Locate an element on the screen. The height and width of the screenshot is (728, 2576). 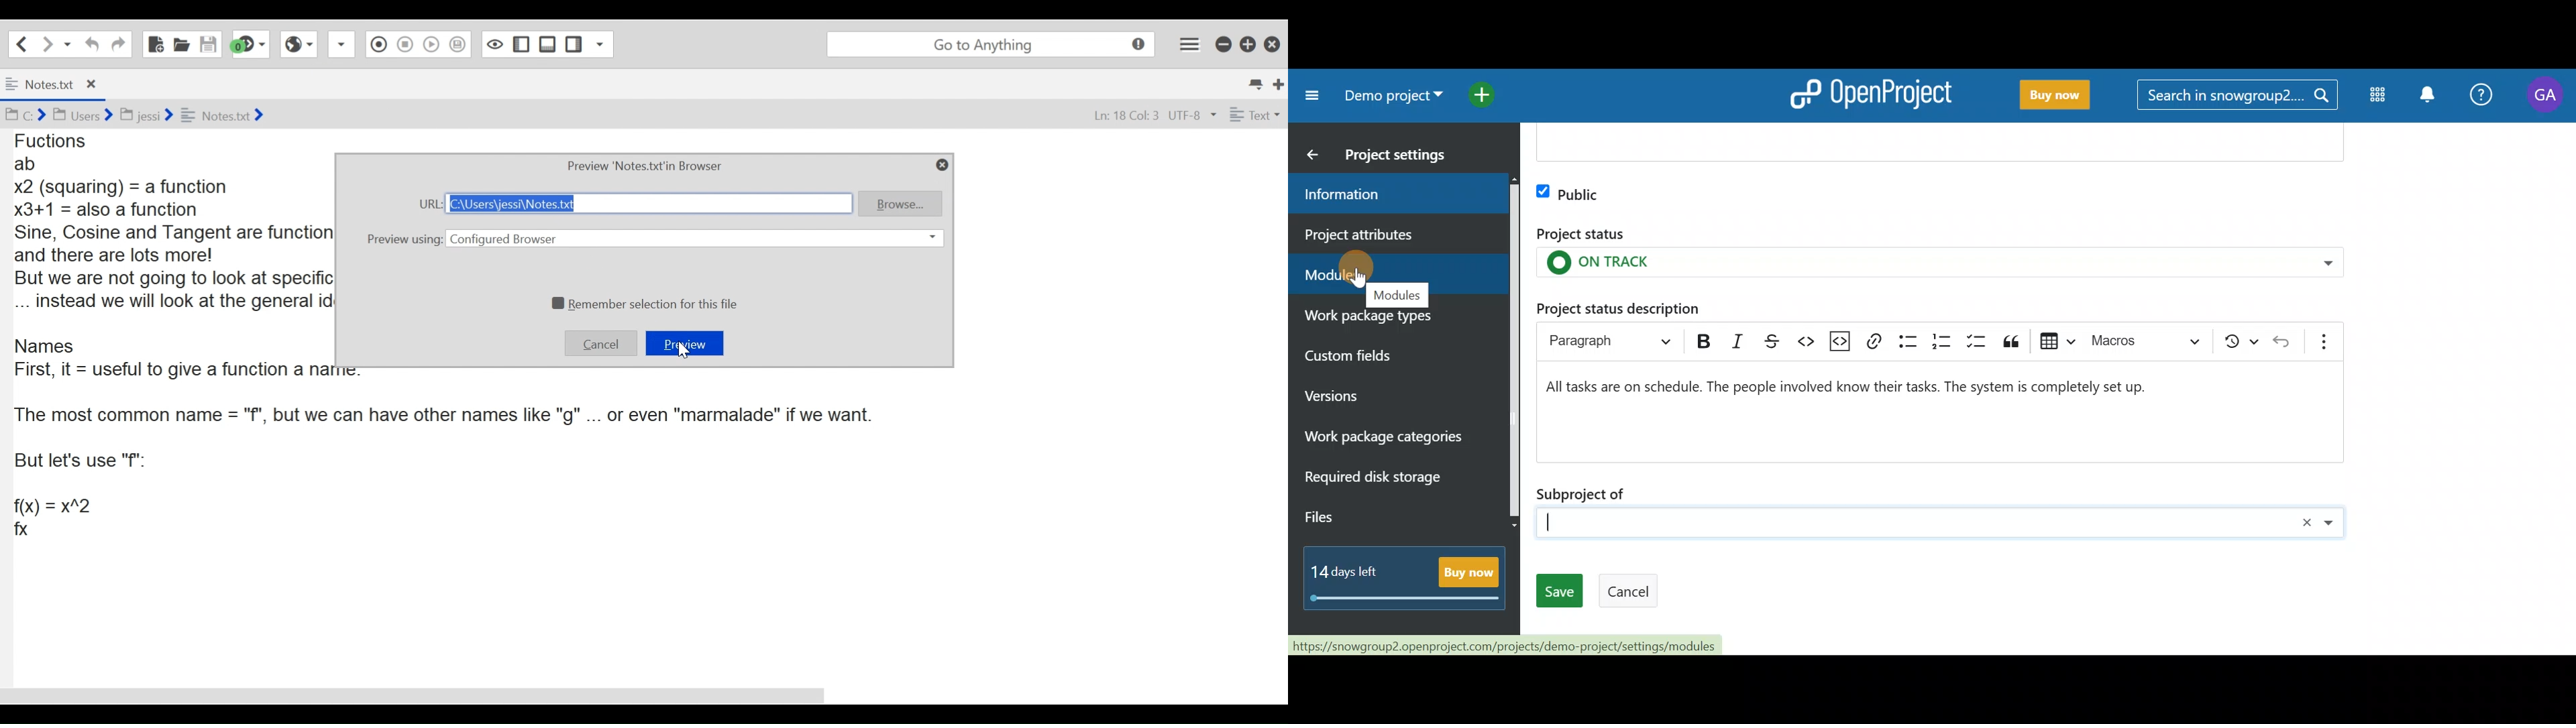
Save is located at coordinates (1558, 591).